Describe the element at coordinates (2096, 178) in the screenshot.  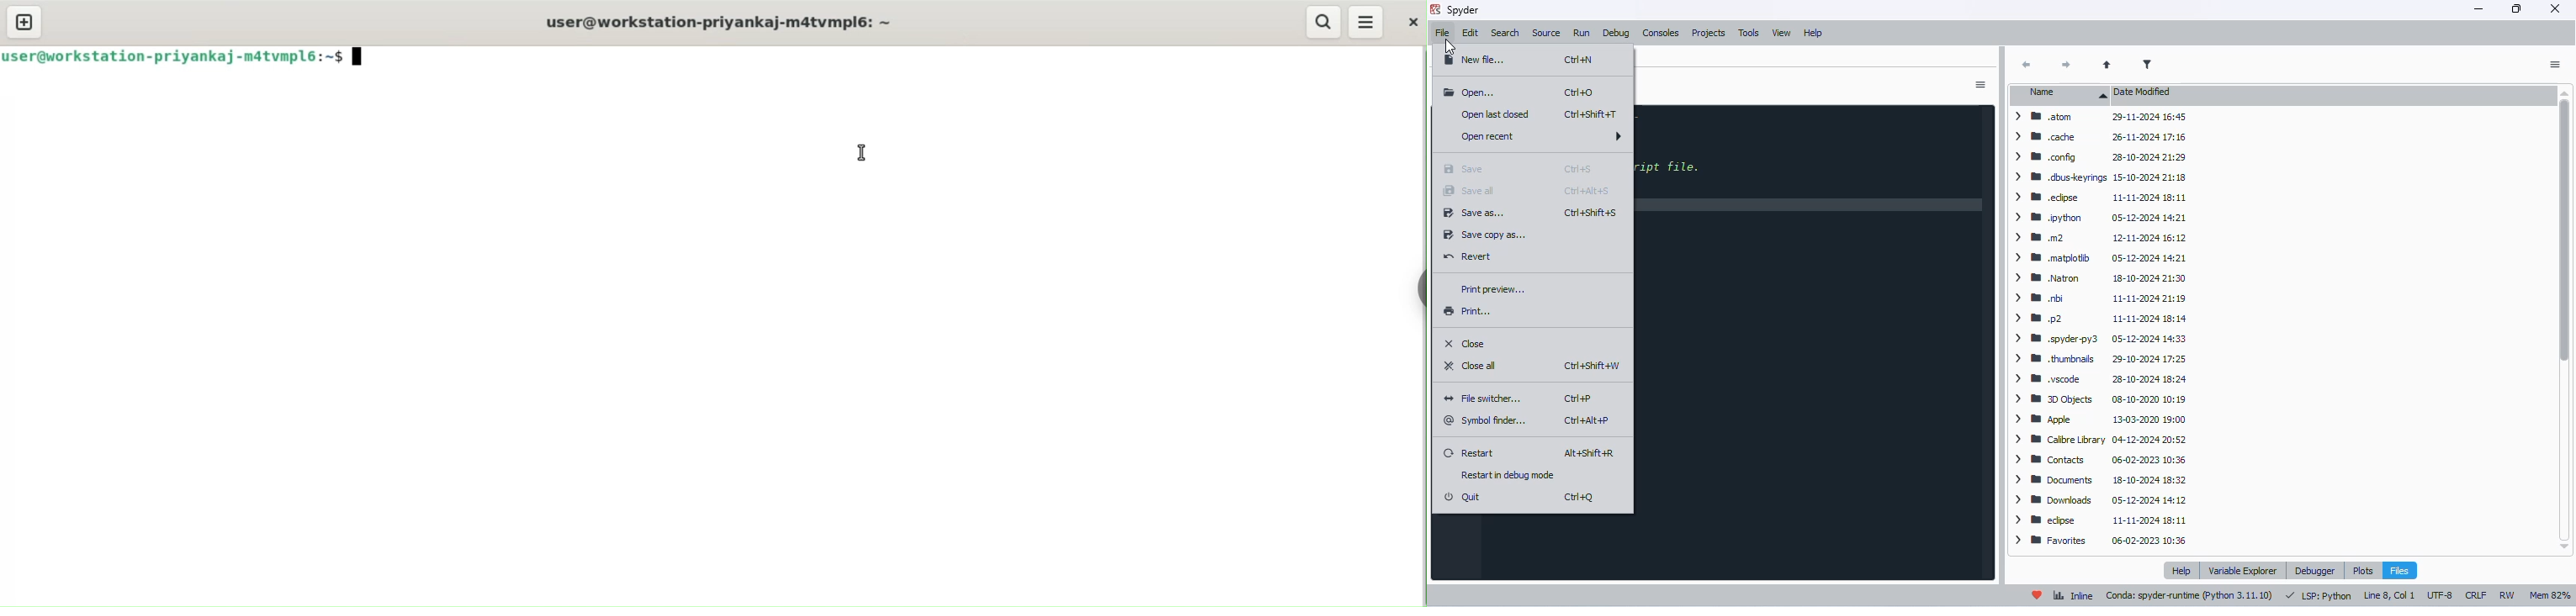
I see `> WW dbuskeyrings 15-10-2024 21:18` at that location.